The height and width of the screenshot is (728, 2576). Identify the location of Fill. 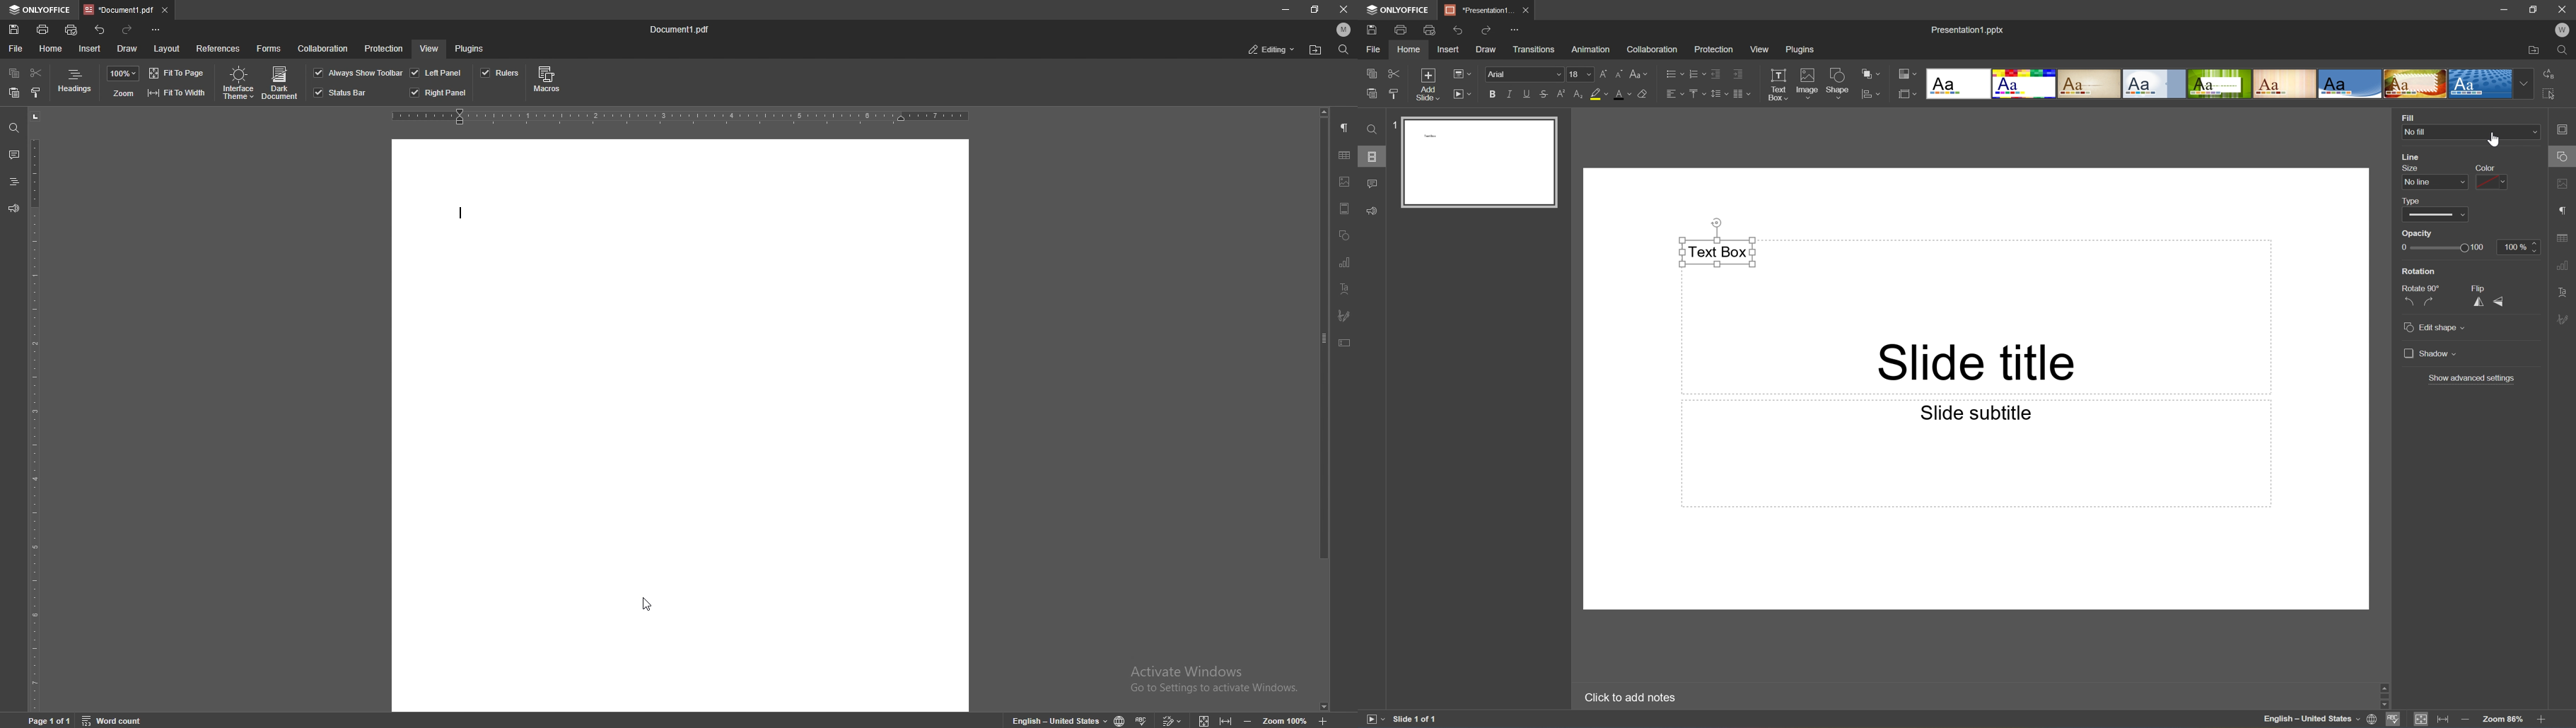
(2405, 117).